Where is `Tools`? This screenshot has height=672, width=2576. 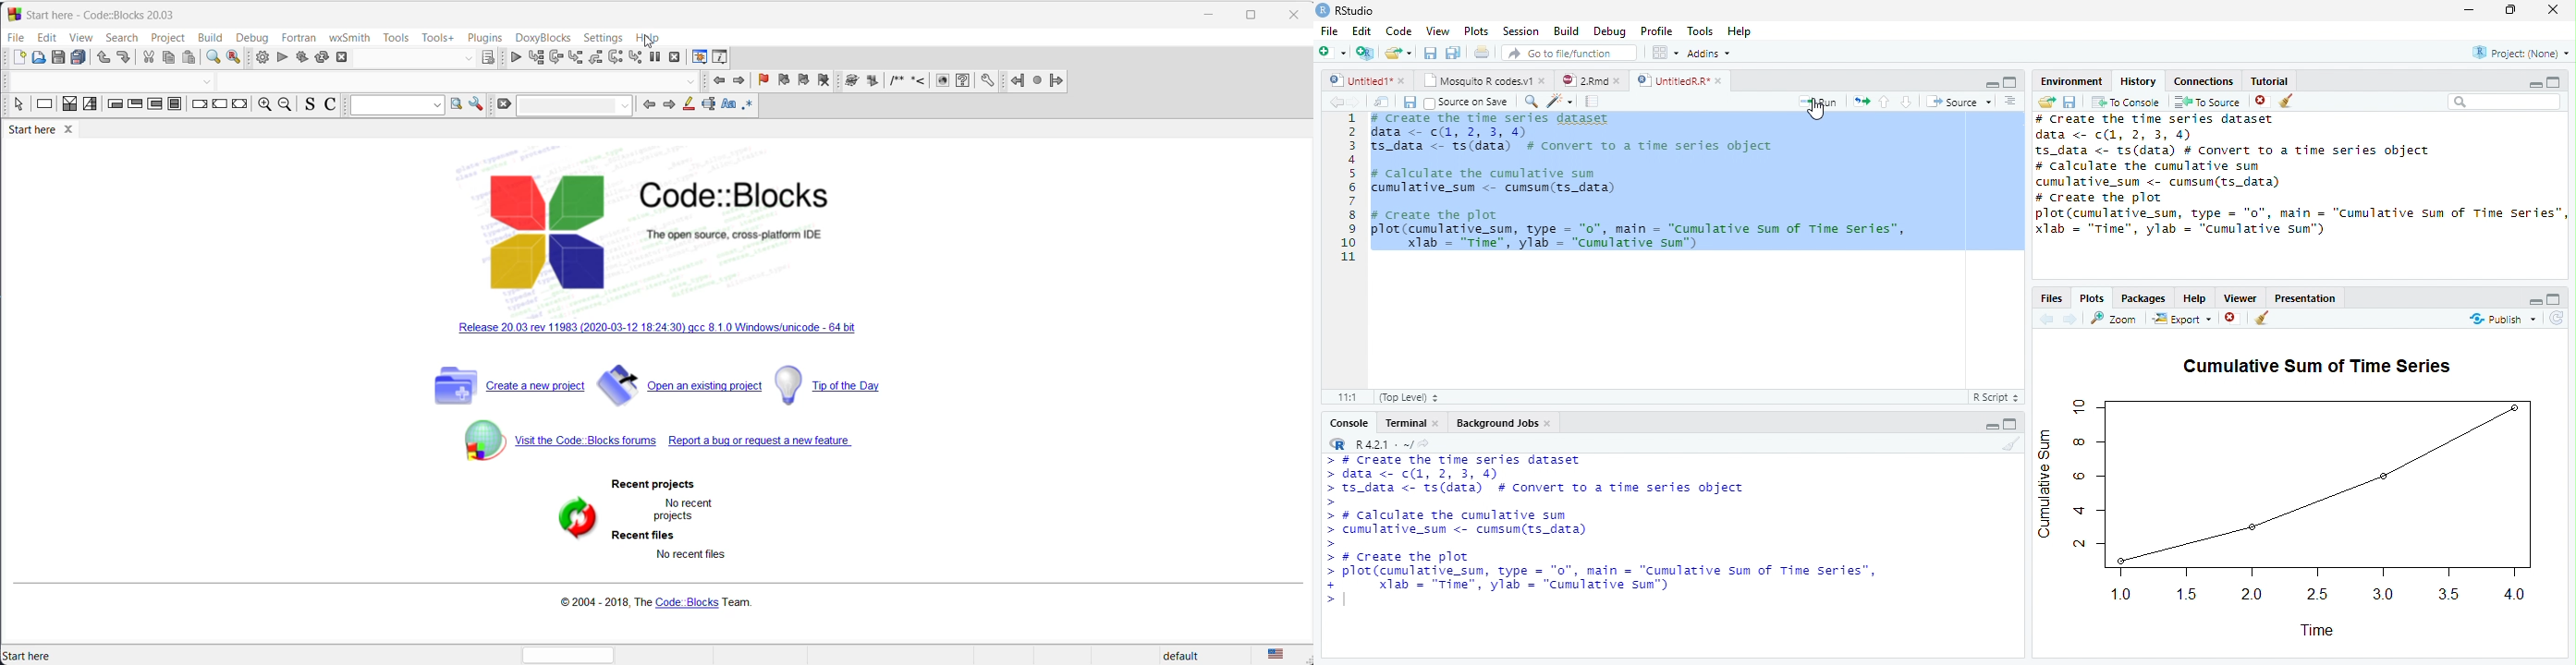 Tools is located at coordinates (1700, 32).